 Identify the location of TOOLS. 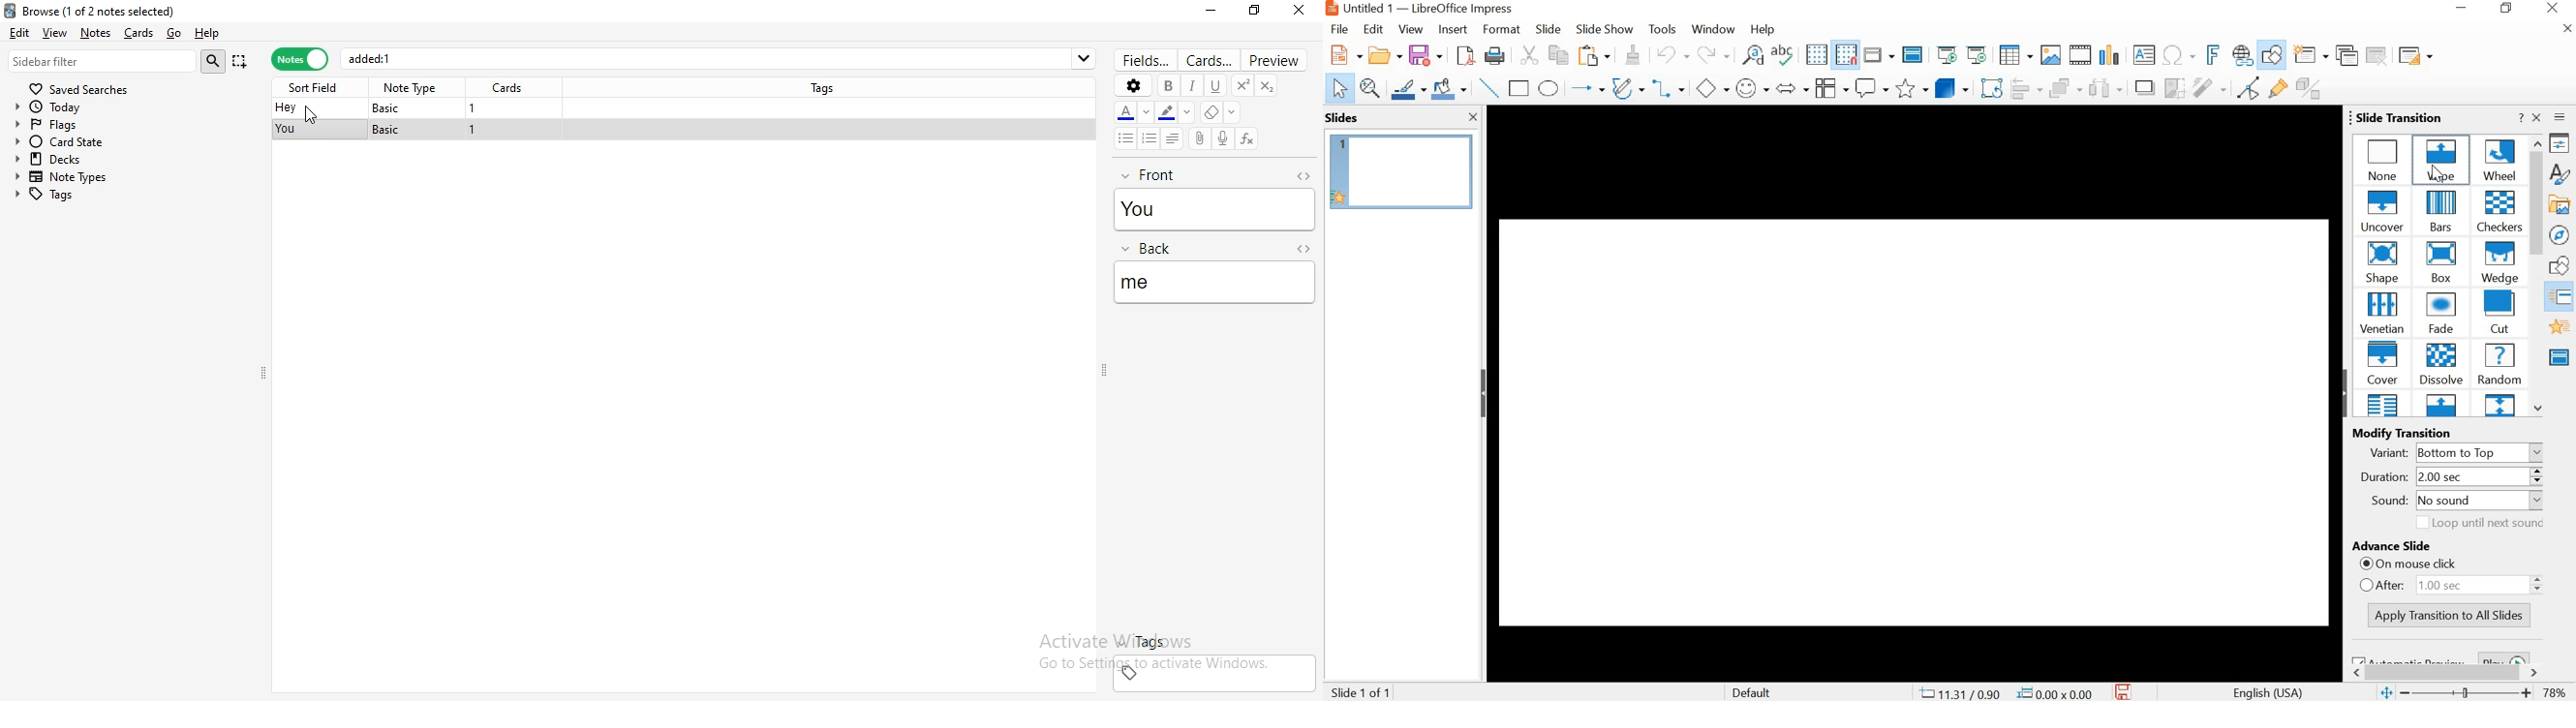
(1664, 29).